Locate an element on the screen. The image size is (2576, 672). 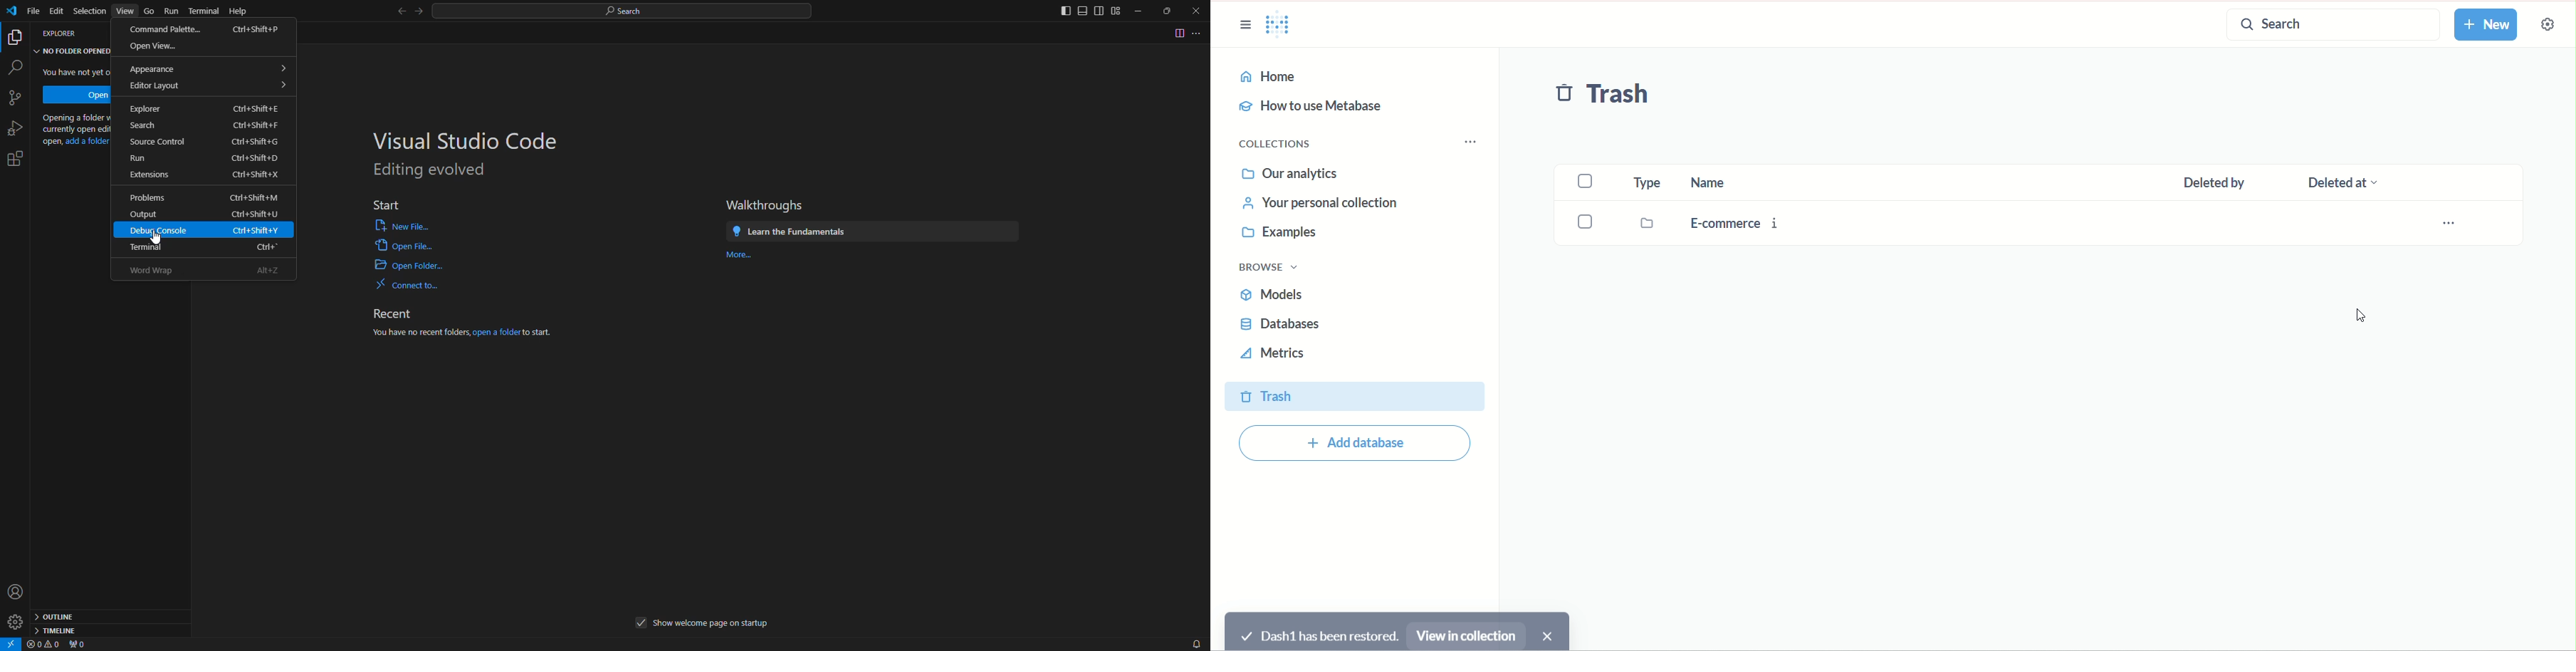
Terminal is located at coordinates (209, 247).